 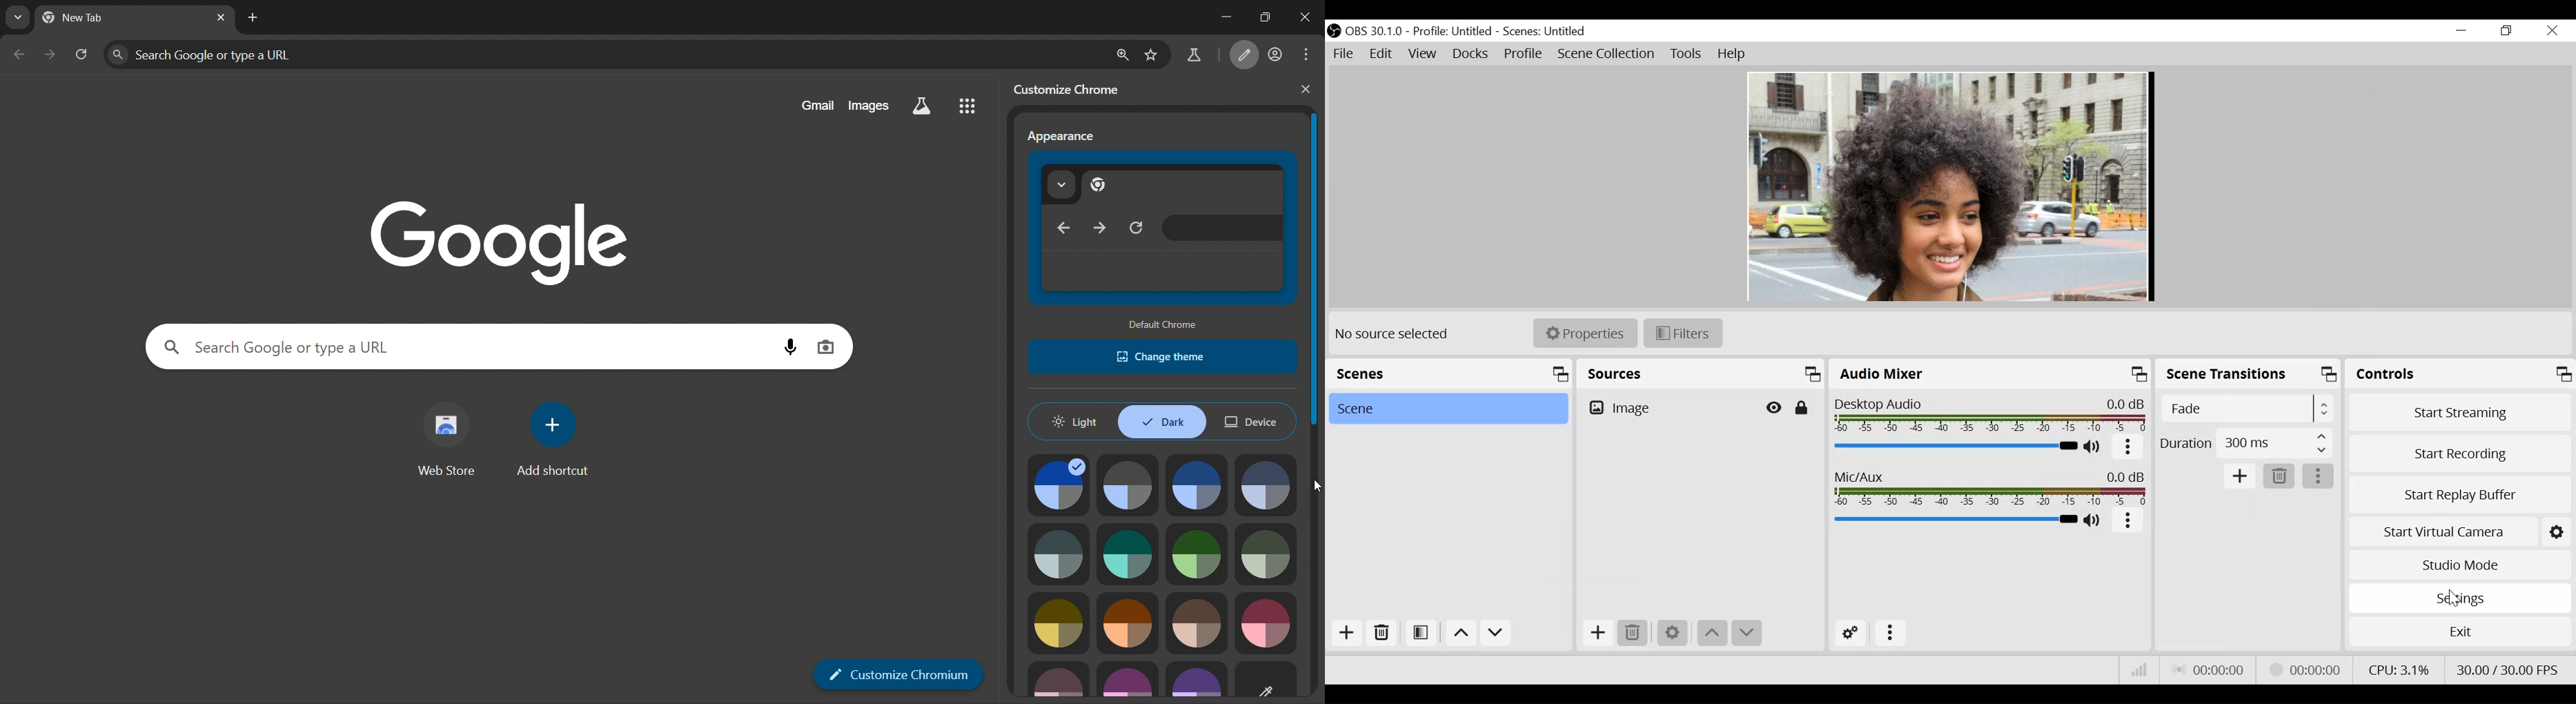 What do you see at coordinates (825, 346) in the screenshot?
I see `image search` at bounding box center [825, 346].